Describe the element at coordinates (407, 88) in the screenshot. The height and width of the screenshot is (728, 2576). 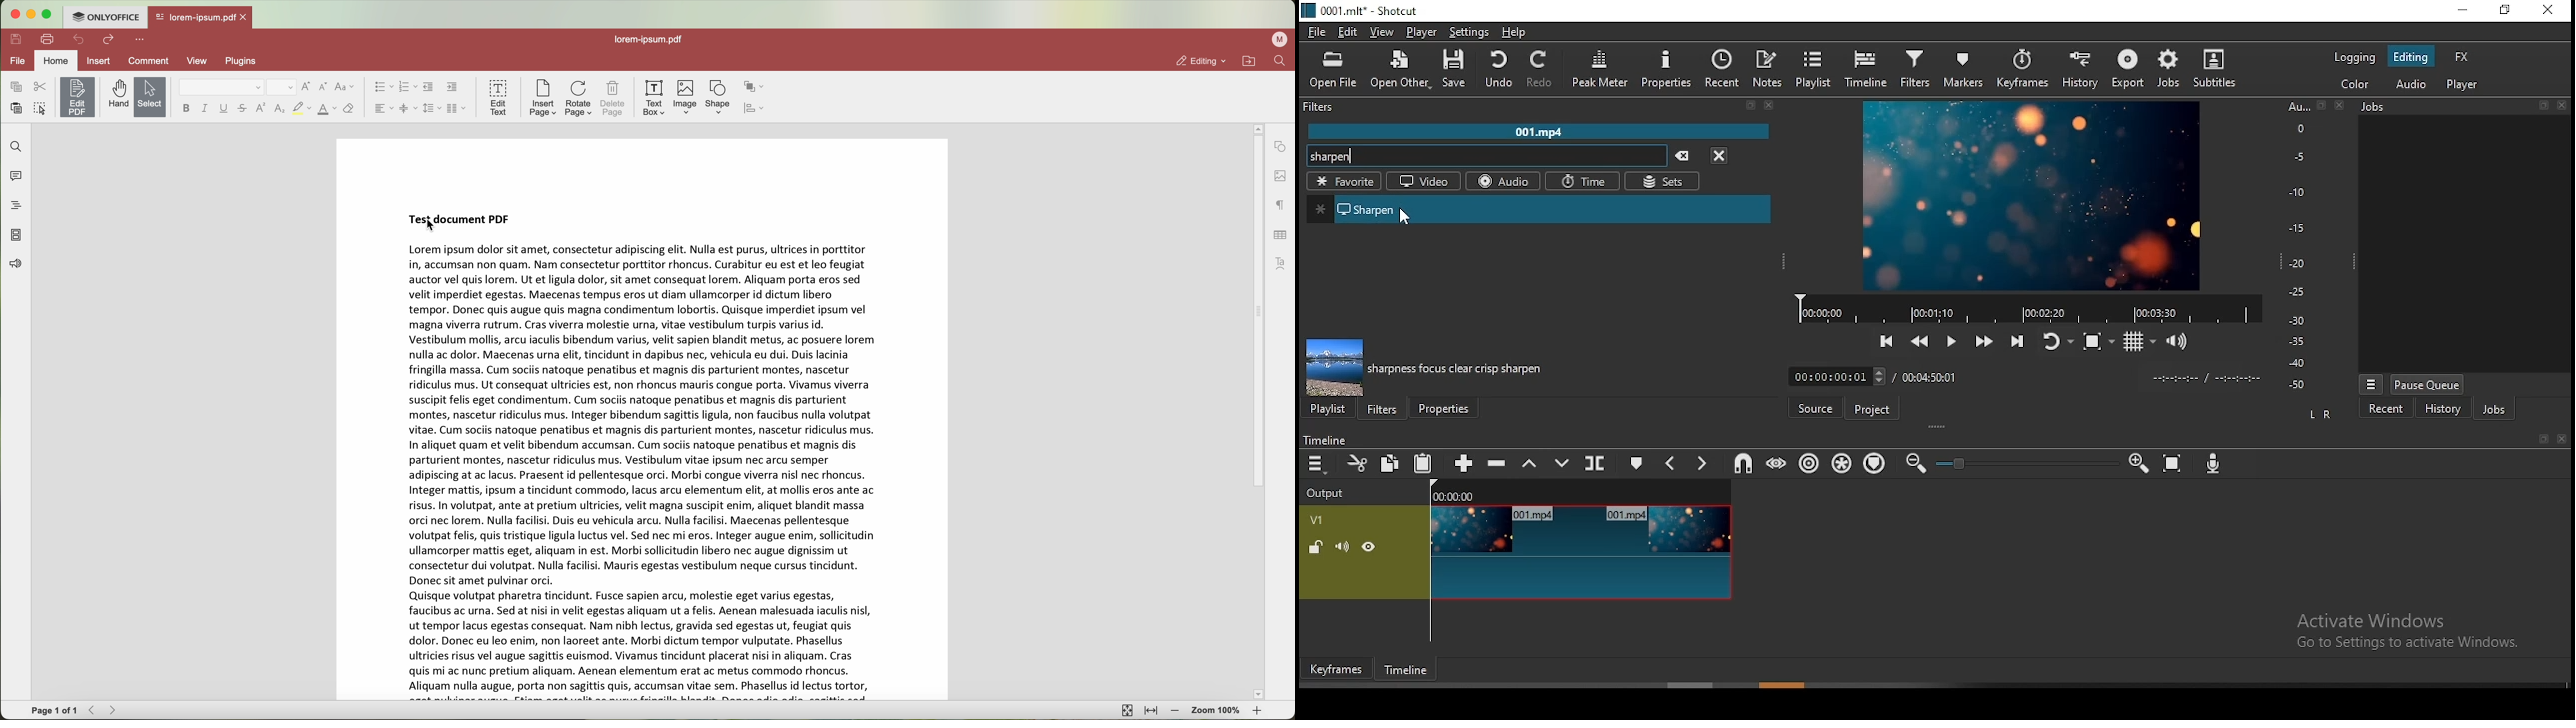
I see `numbered list` at that location.